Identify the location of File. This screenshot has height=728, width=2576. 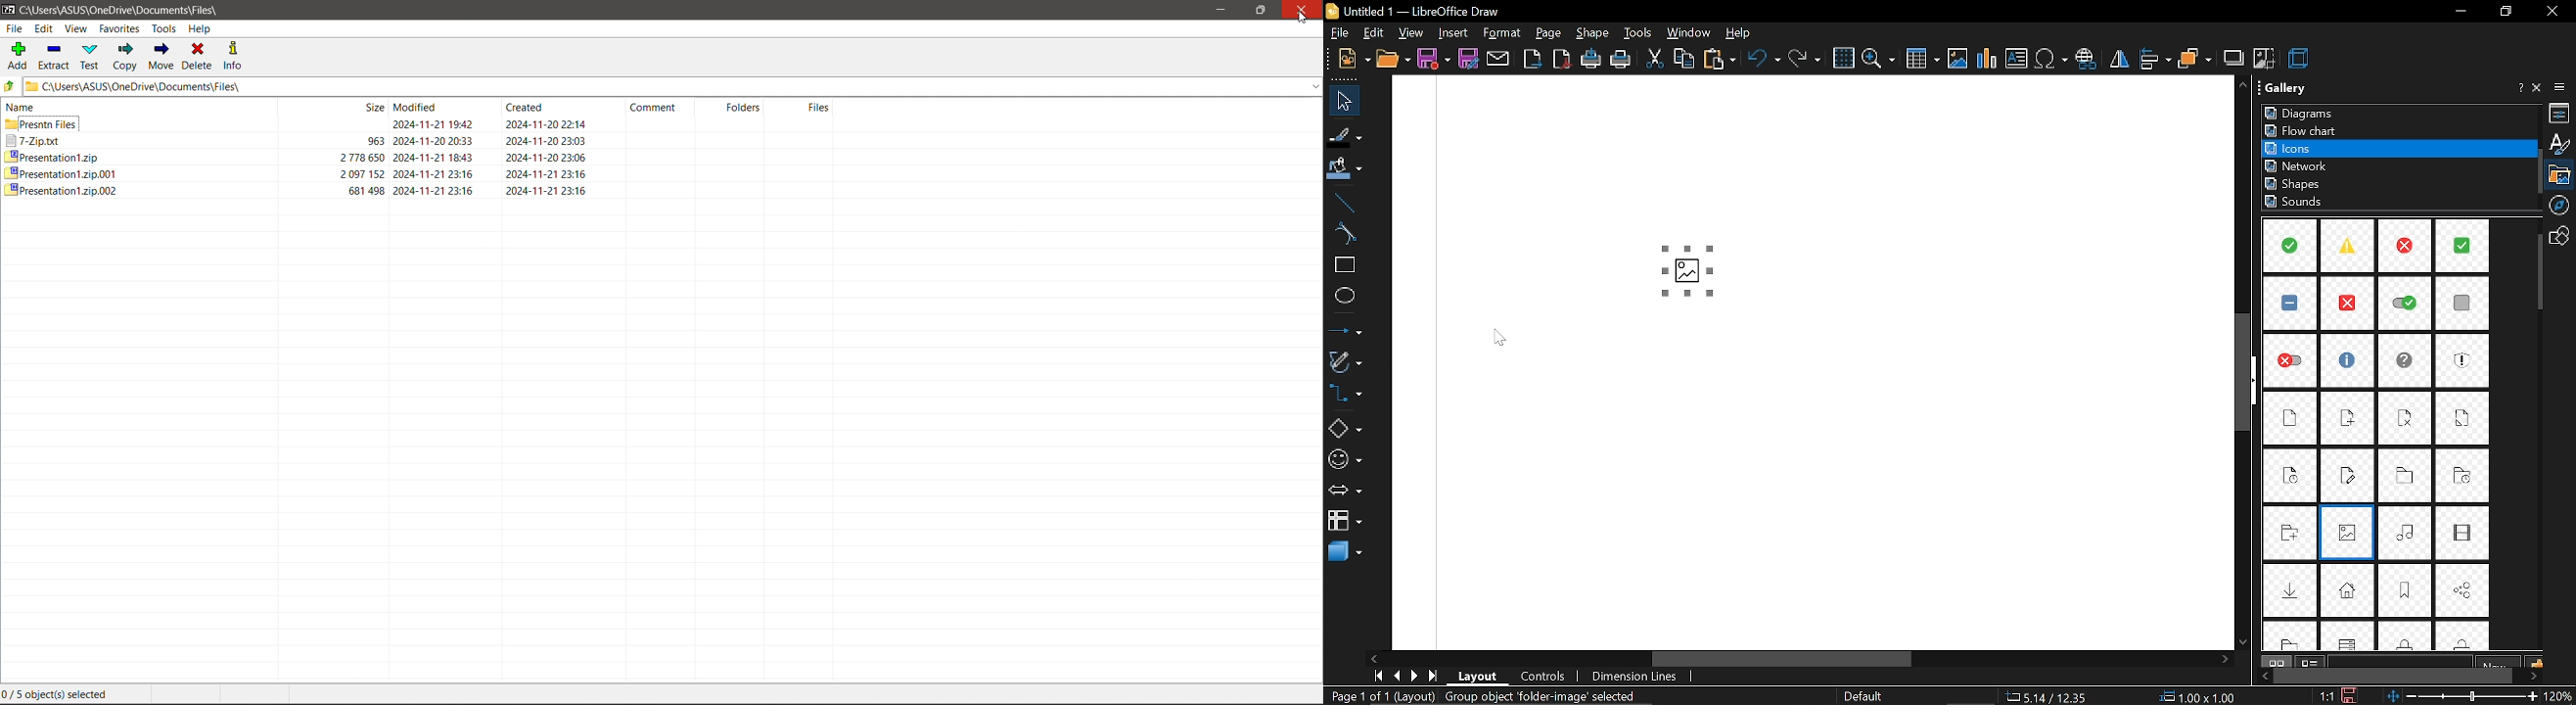
(15, 30).